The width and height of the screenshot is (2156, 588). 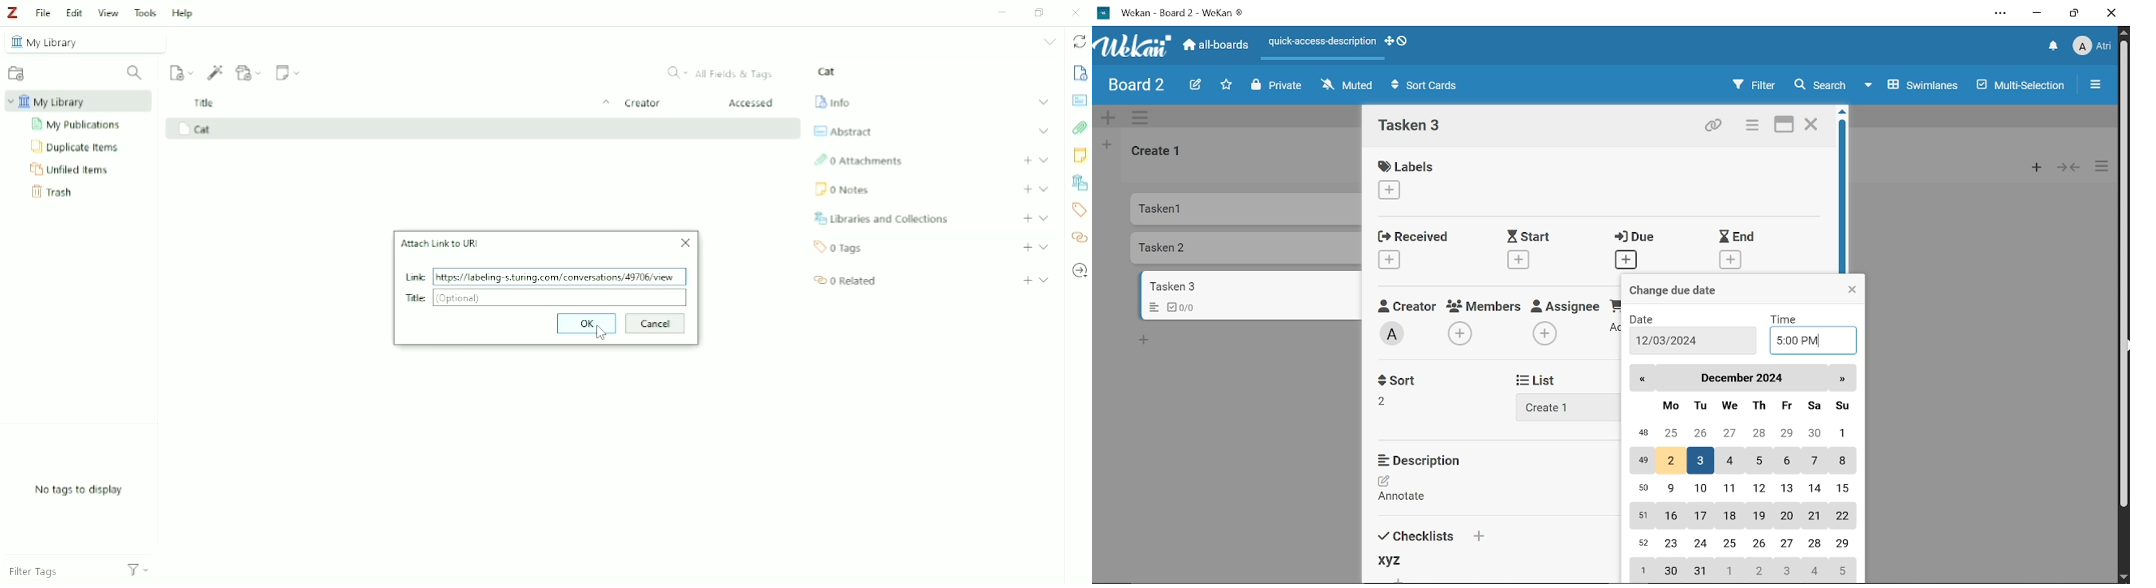 I want to click on maximize card, so click(x=1786, y=126).